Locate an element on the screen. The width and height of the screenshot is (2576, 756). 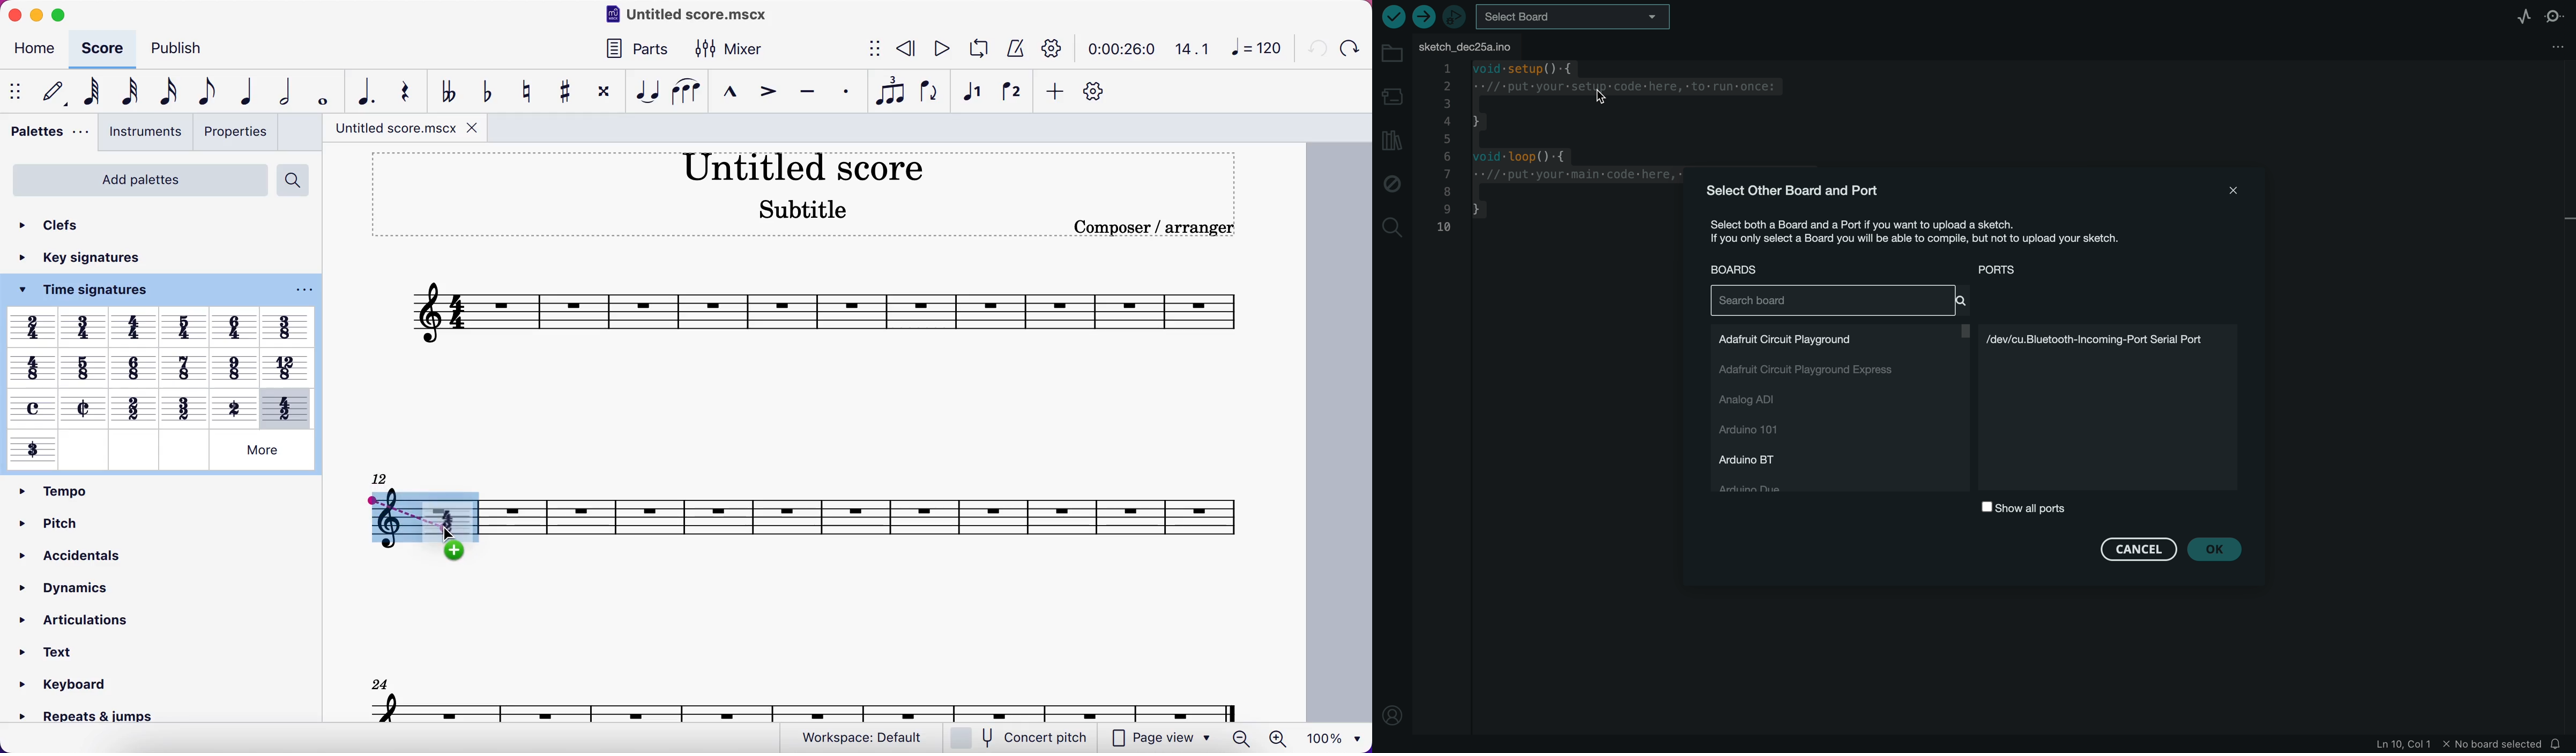
 is located at coordinates (34, 450).